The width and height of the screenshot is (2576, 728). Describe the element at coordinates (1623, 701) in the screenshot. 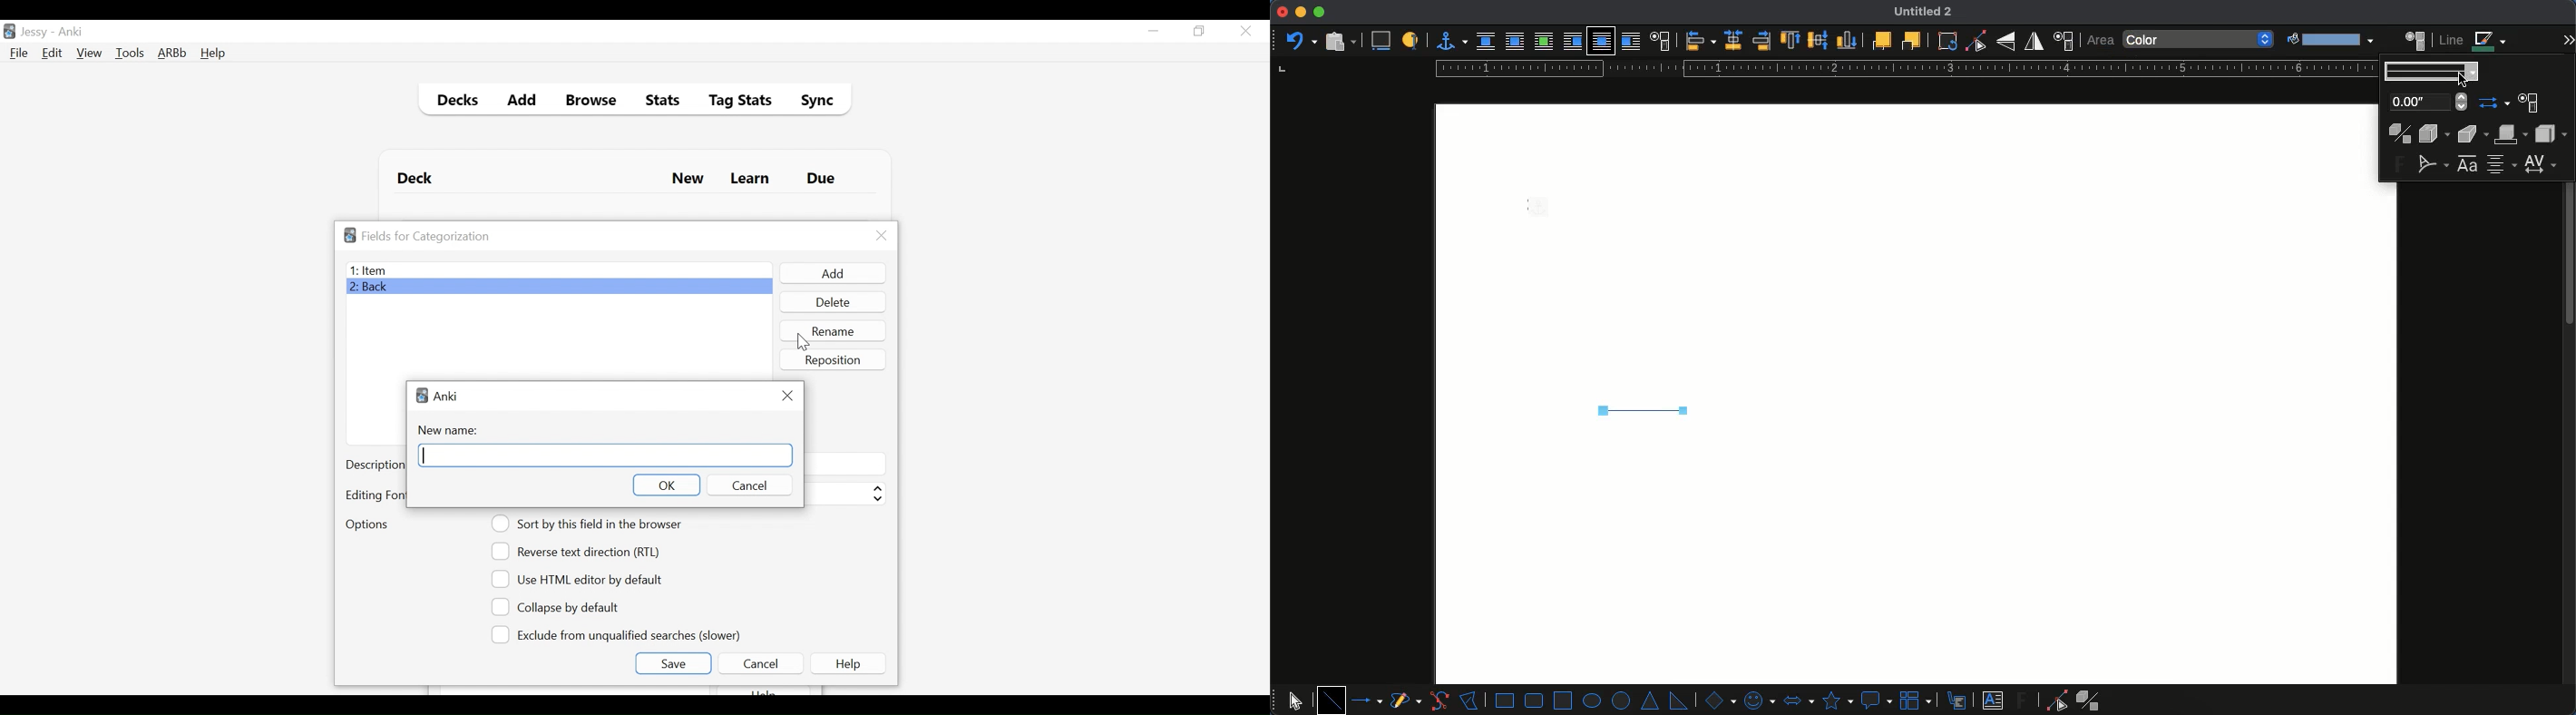

I see `circle` at that location.